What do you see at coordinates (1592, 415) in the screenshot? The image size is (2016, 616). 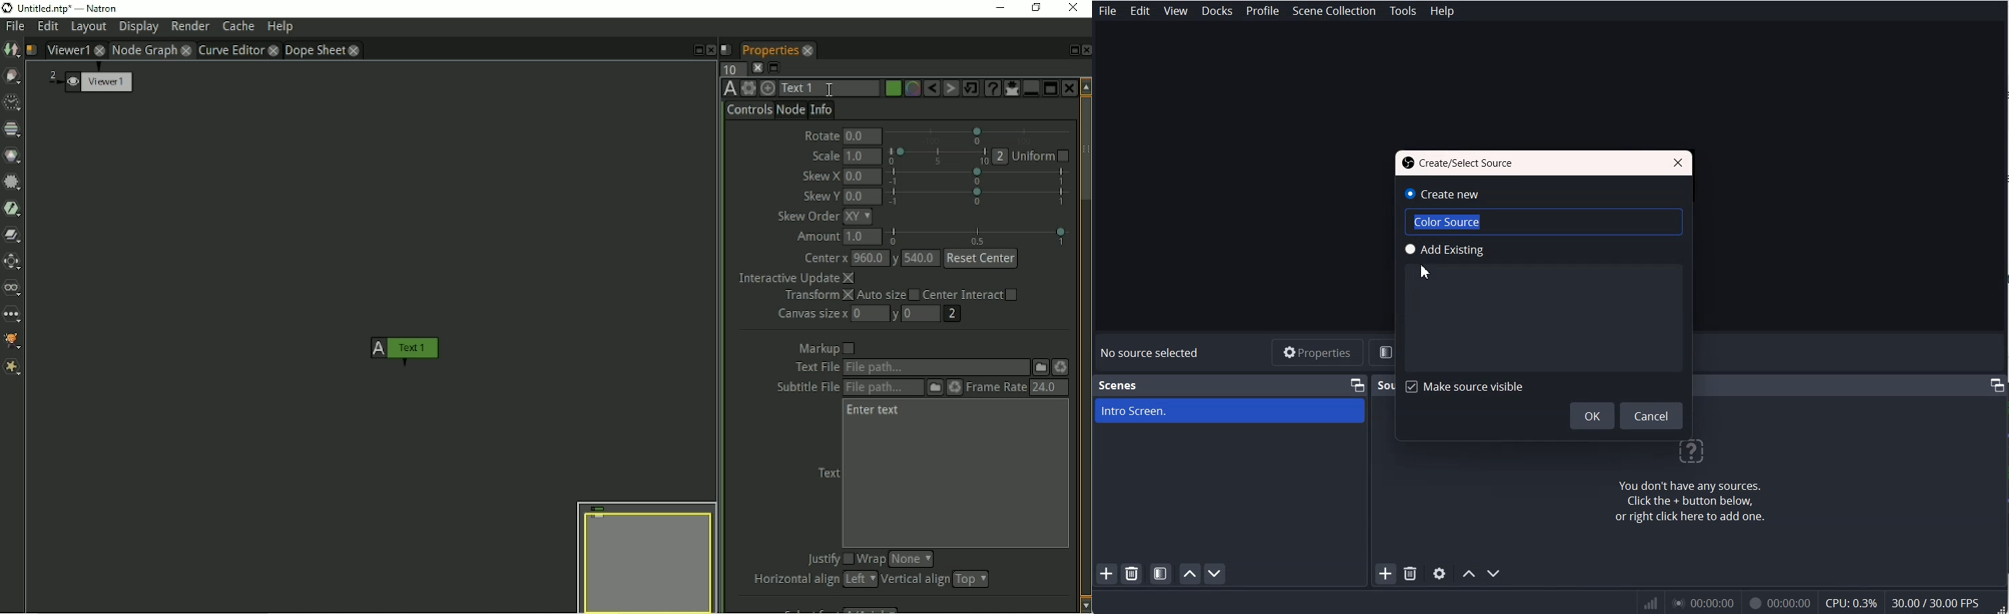 I see `OK` at bounding box center [1592, 415].